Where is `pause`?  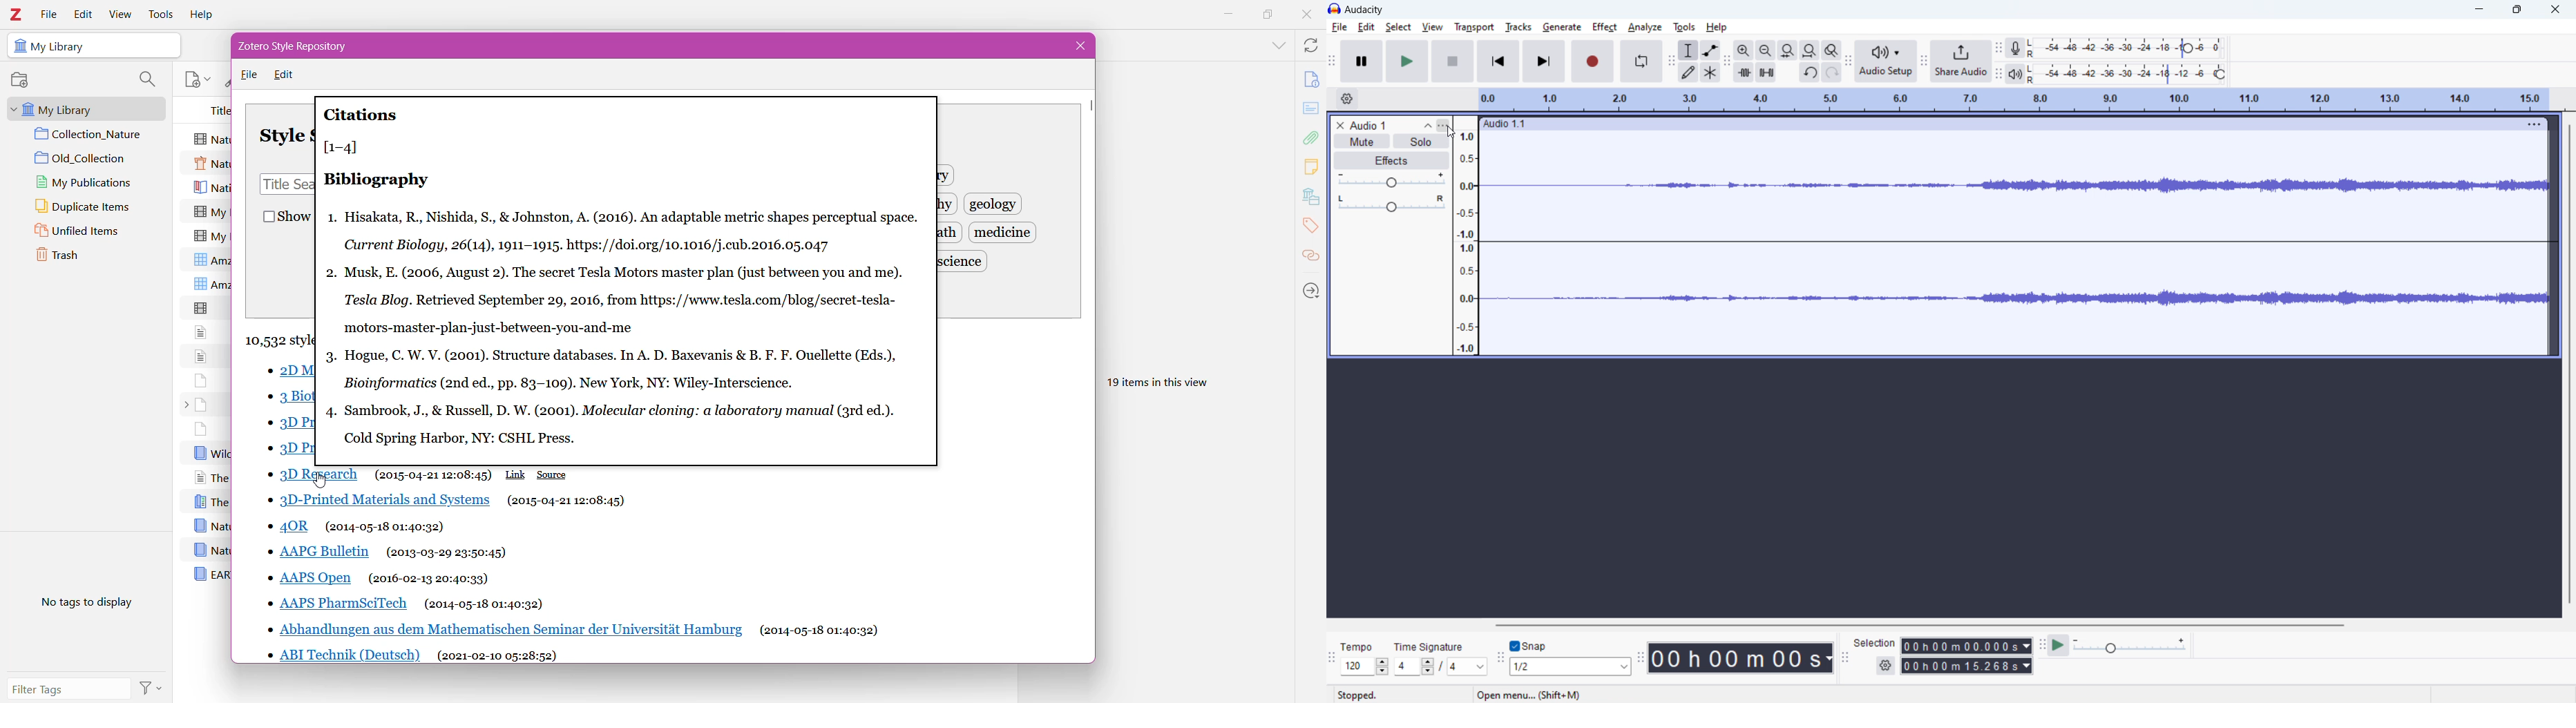 pause is located at coordinates (1362, 61).